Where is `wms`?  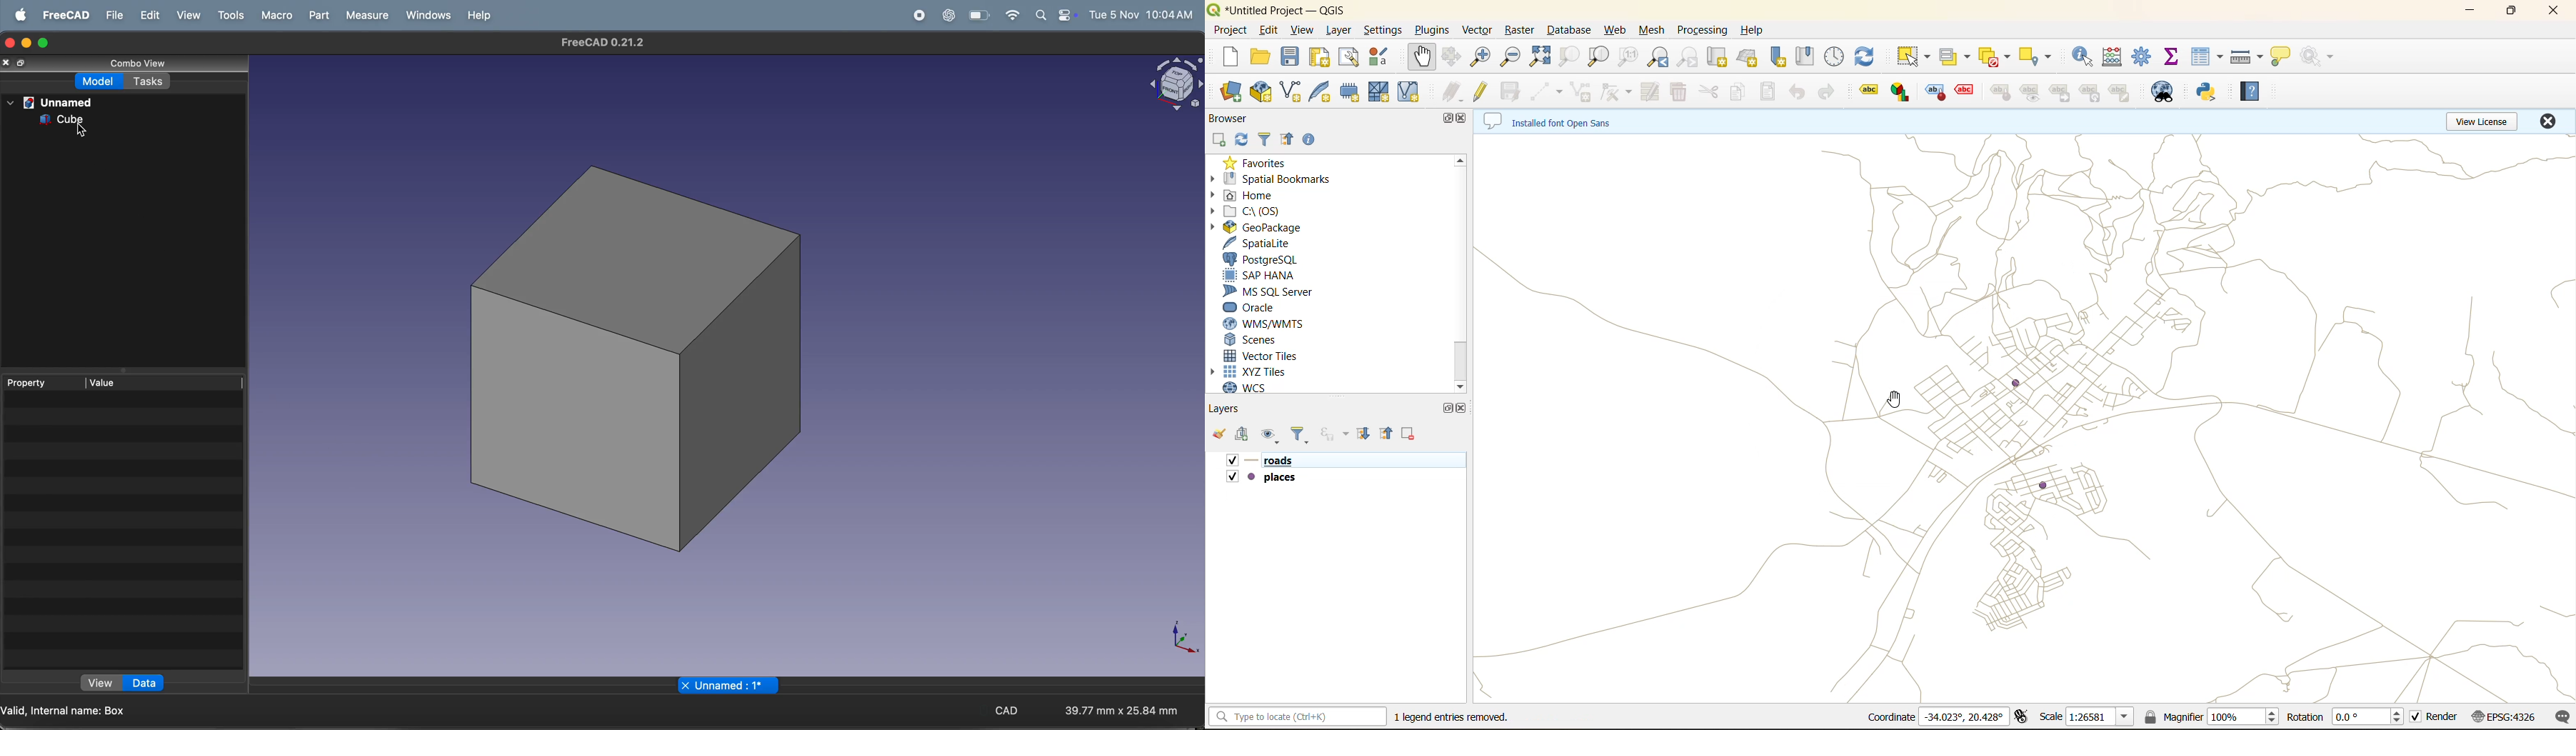 wms is located at coordinates (1283, 326).